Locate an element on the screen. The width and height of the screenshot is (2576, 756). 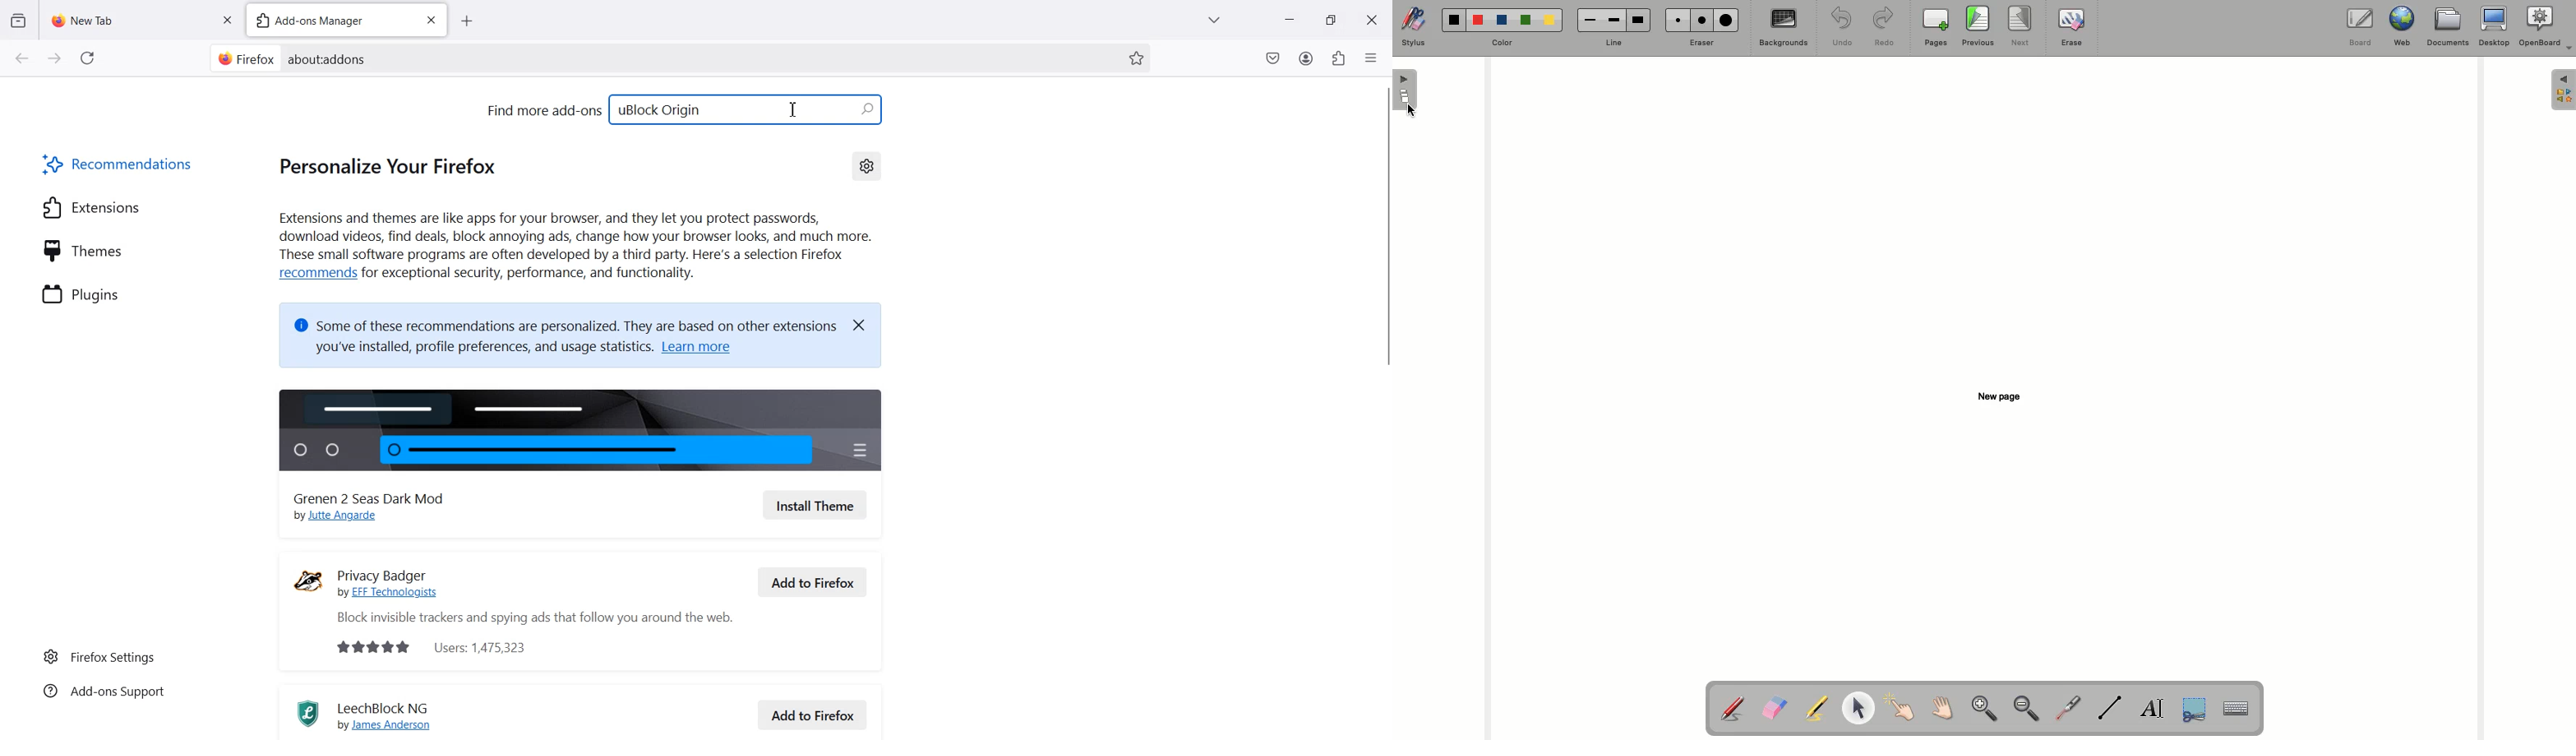
Text Cursor is located at coordinates (795, 110).